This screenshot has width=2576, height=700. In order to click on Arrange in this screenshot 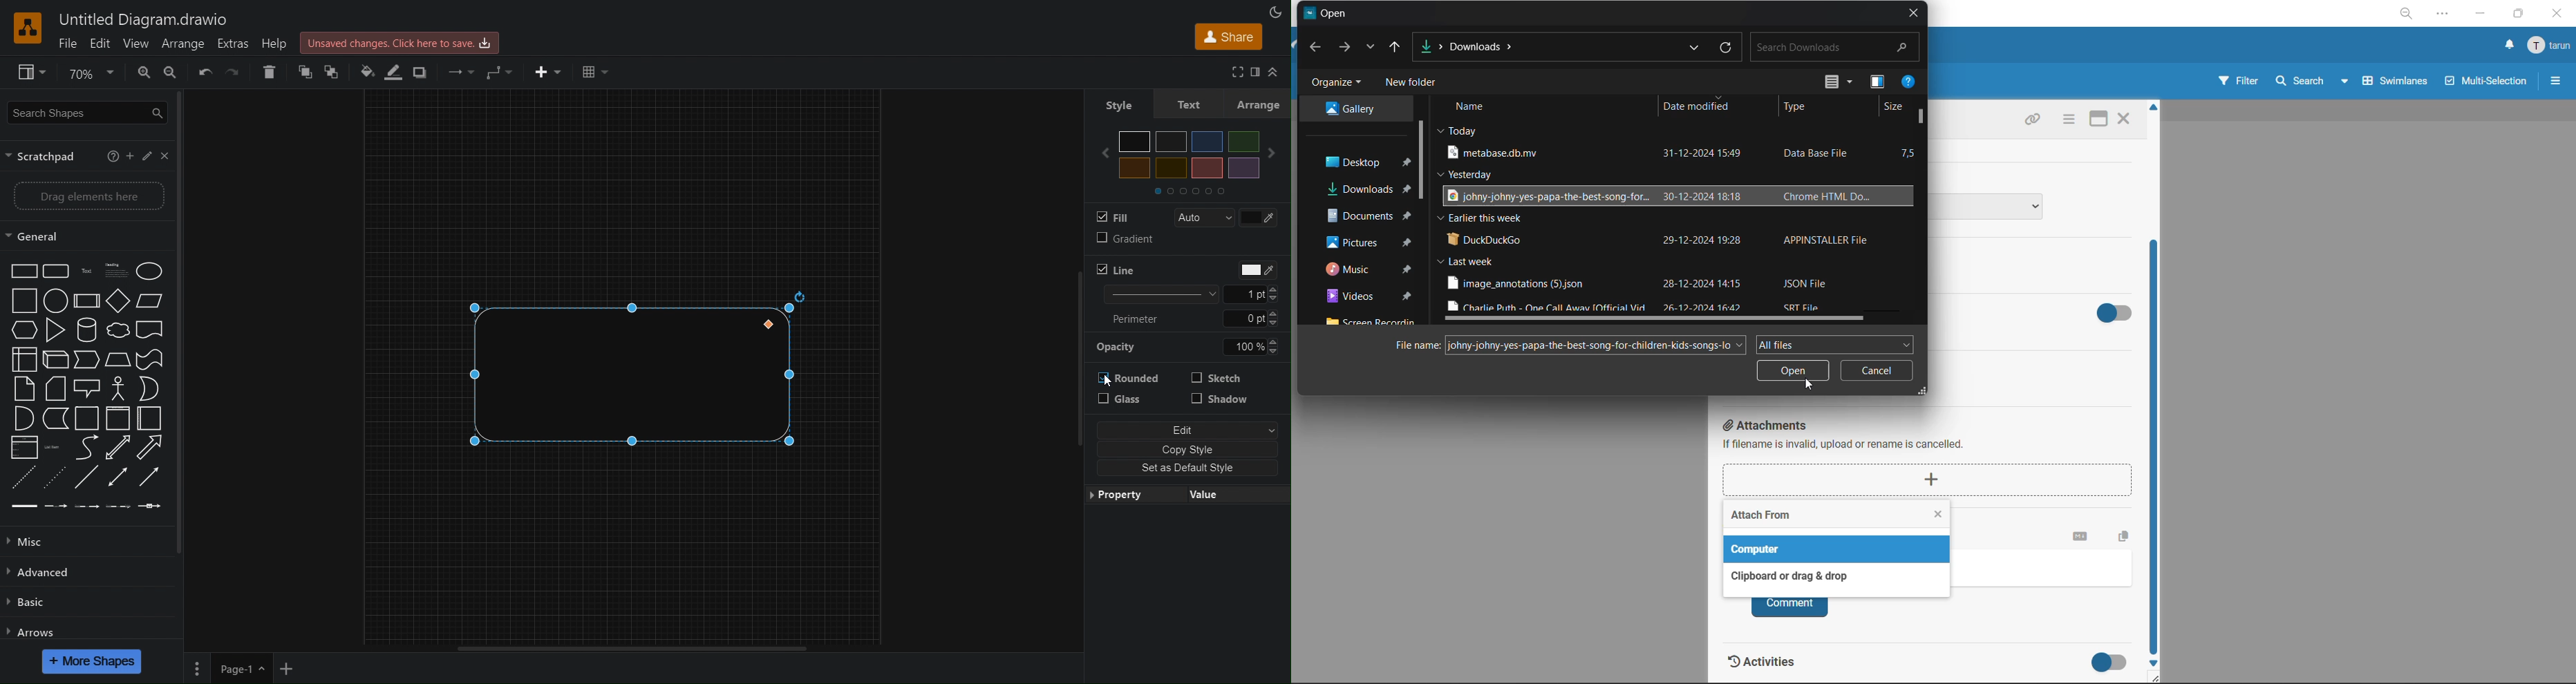, I will do `click(186, 44)`.